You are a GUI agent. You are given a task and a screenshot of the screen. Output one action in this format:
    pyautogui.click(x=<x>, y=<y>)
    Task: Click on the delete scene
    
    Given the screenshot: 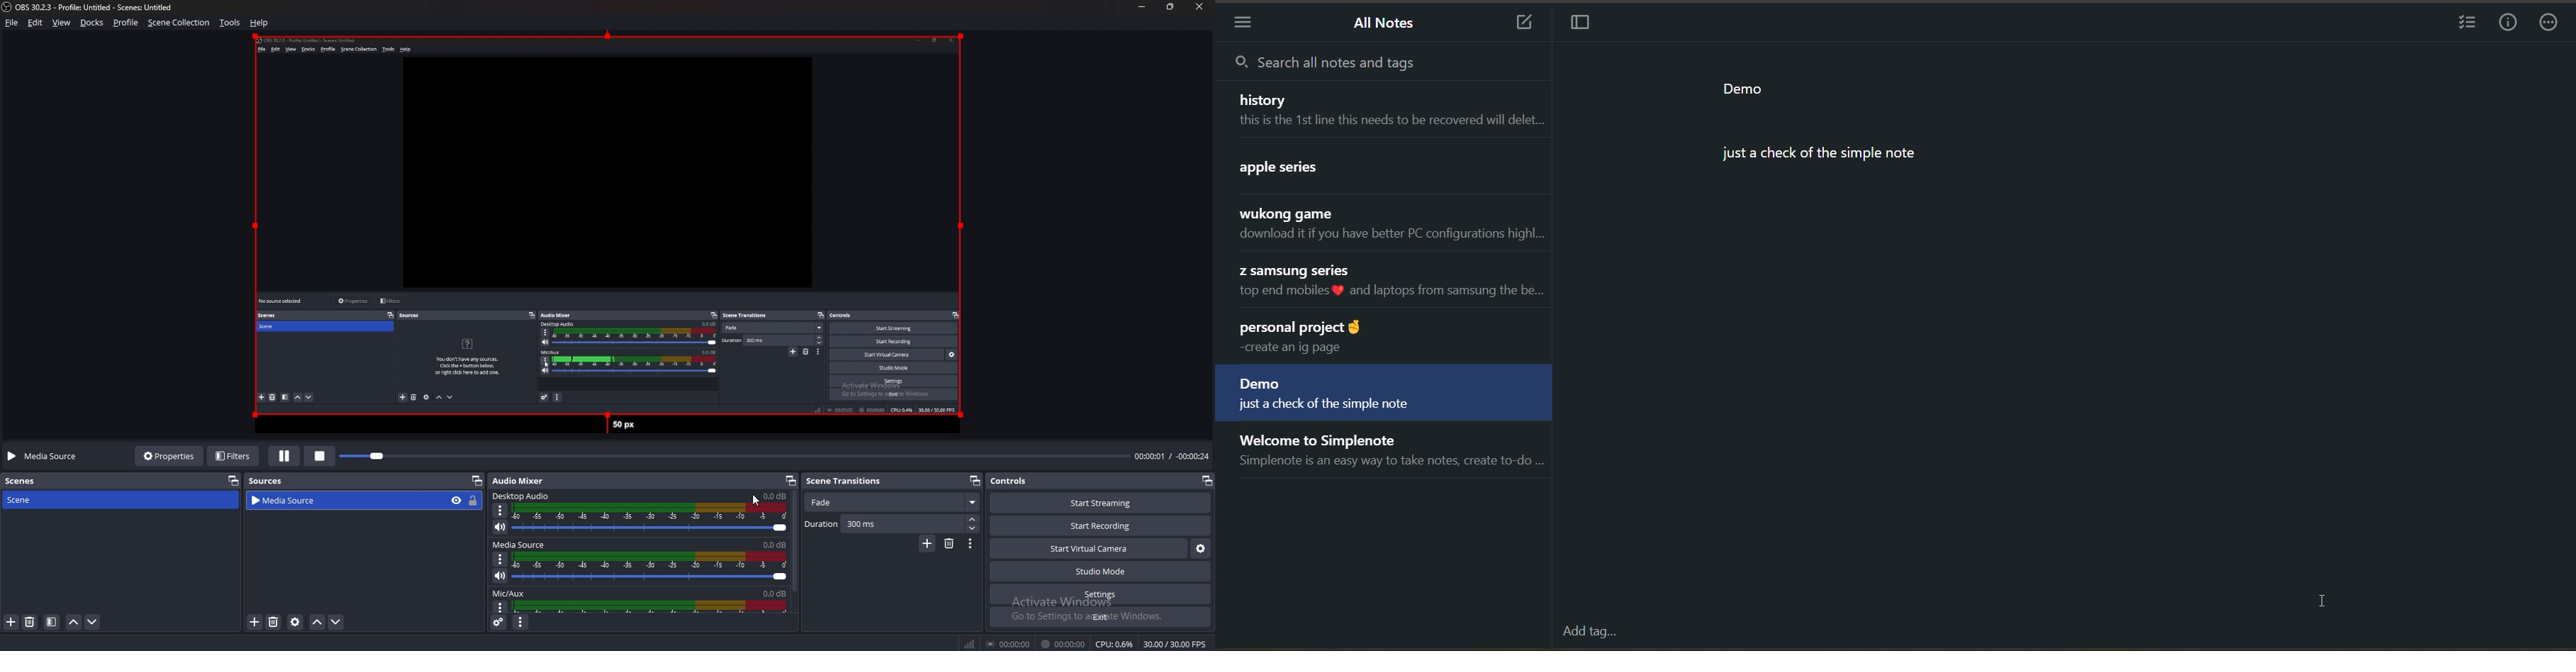 What is the action you would take?
    pyautogui.click(x=30, y=621)
    